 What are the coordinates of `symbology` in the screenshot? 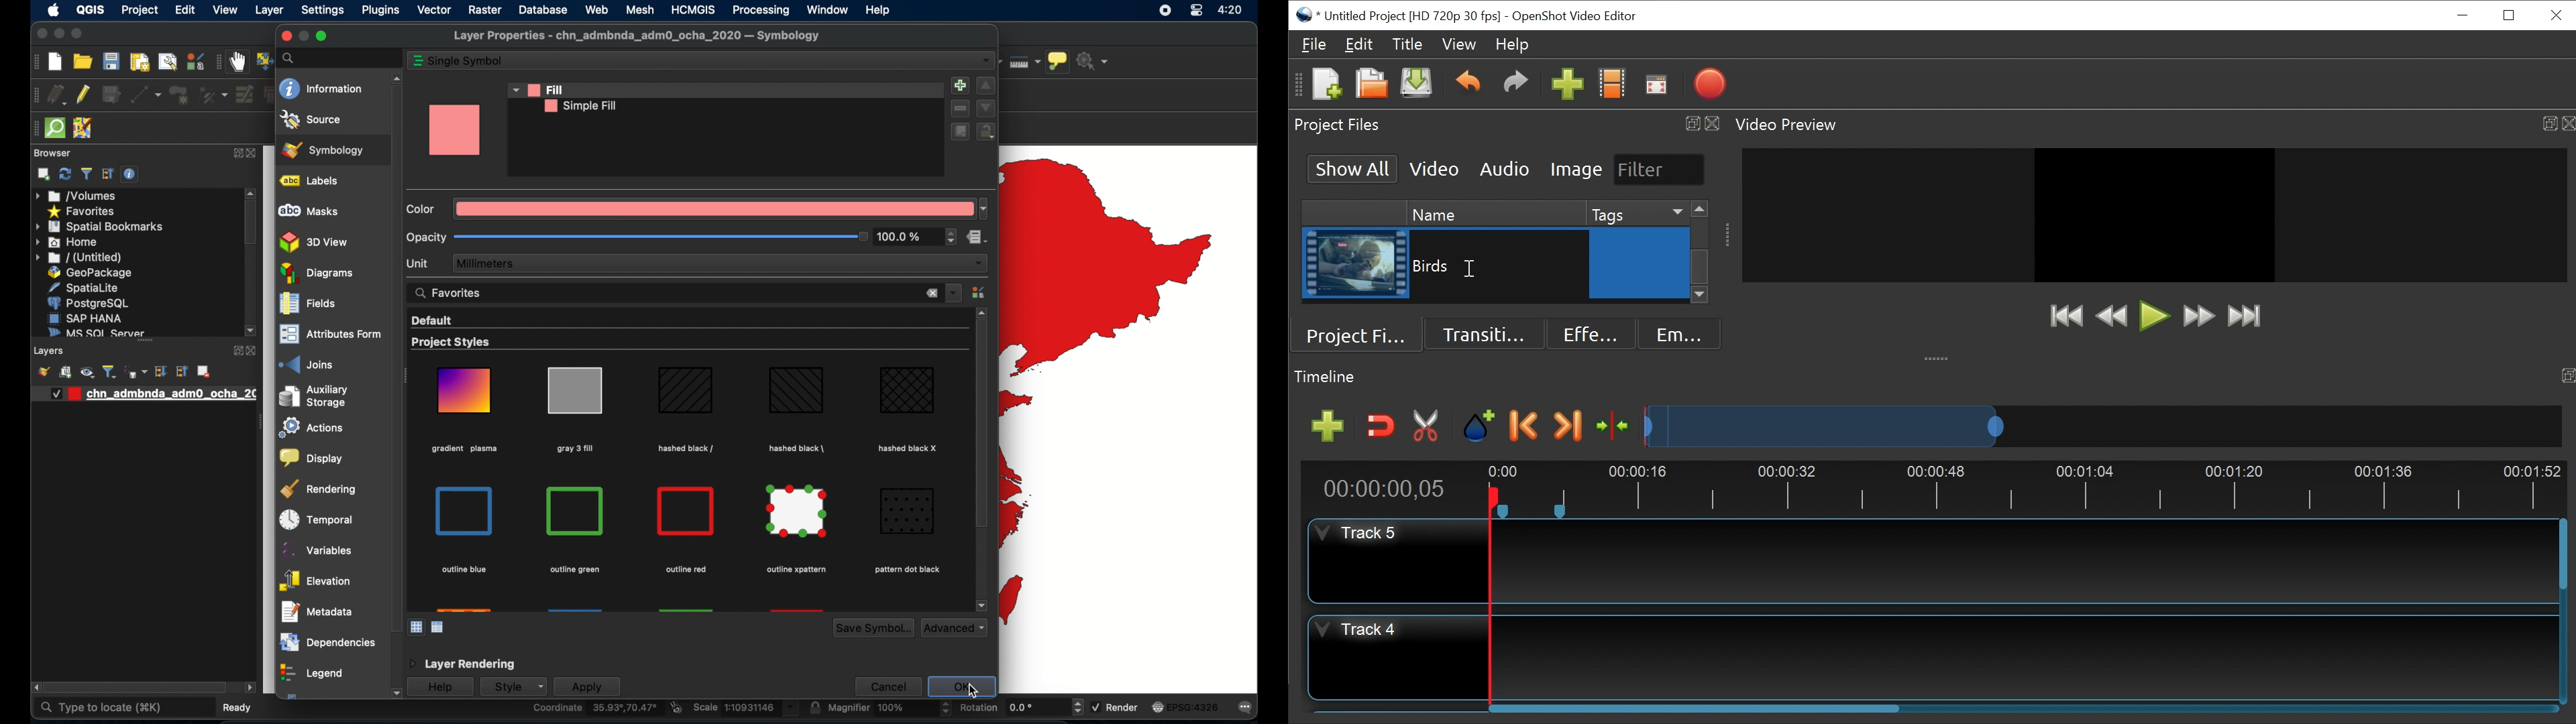 It's located at (323, 149).